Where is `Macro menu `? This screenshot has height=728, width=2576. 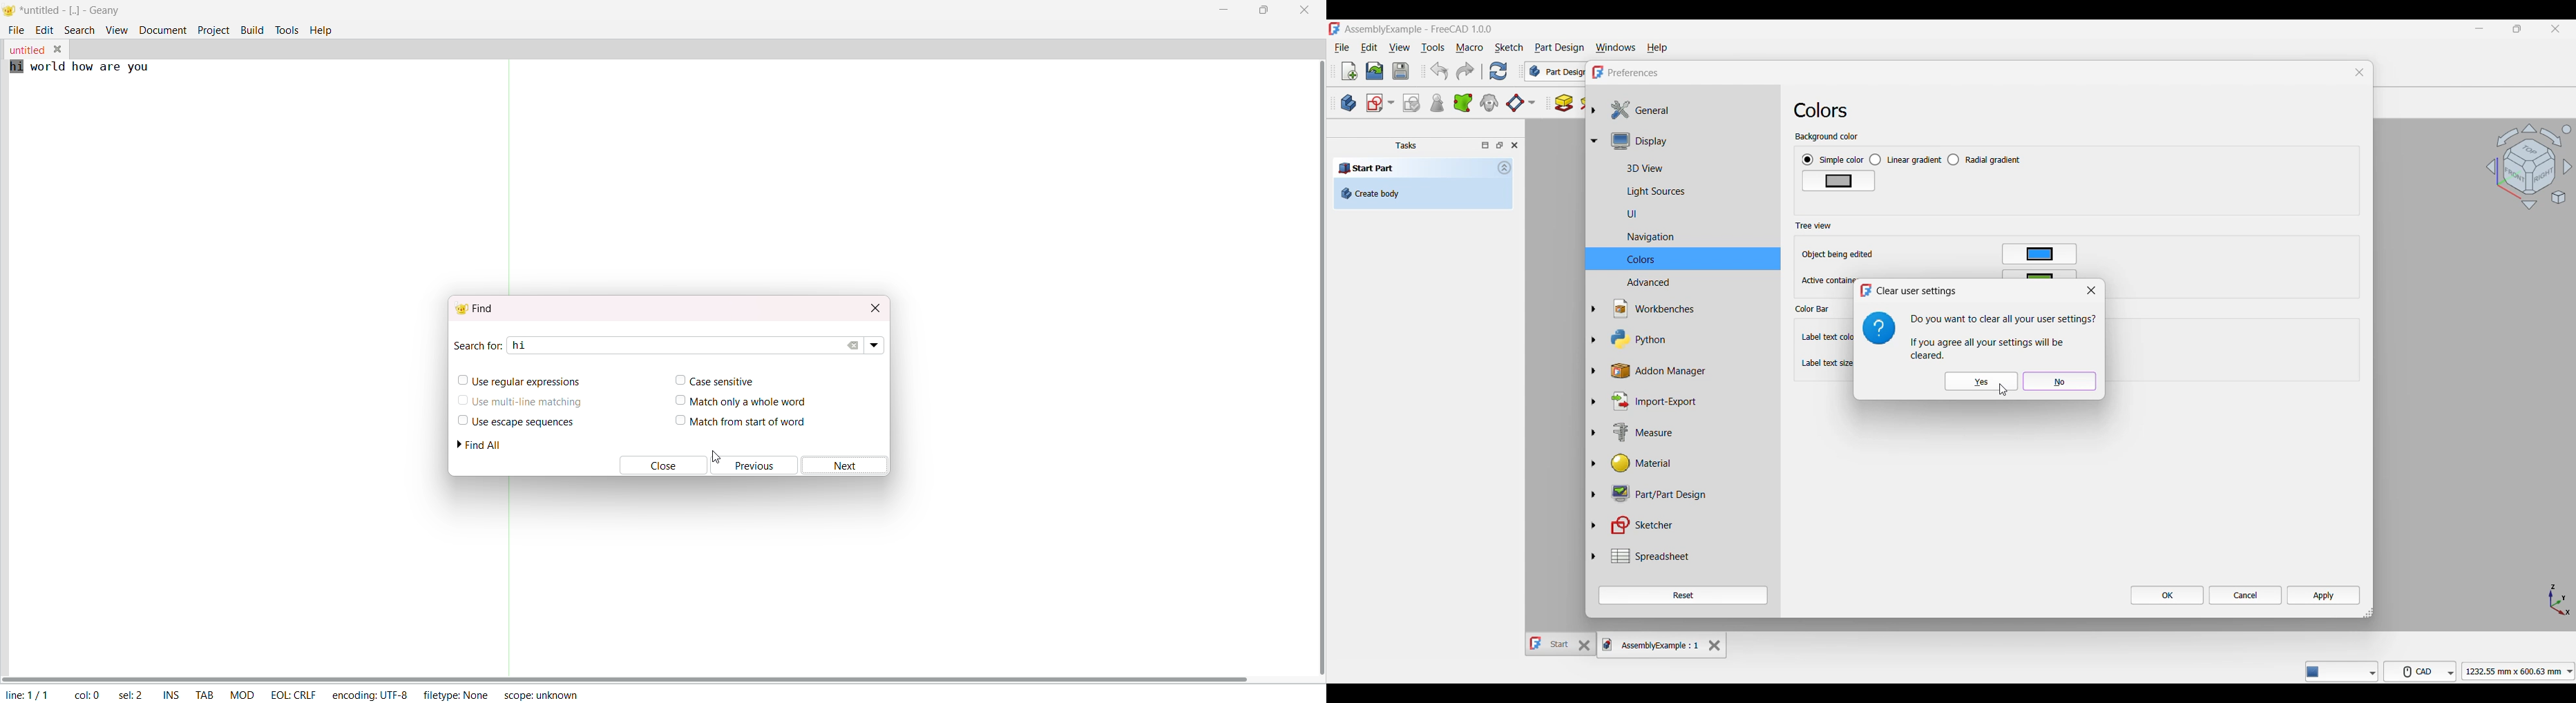
Macro menu  is located at coordinates (1469, 48).